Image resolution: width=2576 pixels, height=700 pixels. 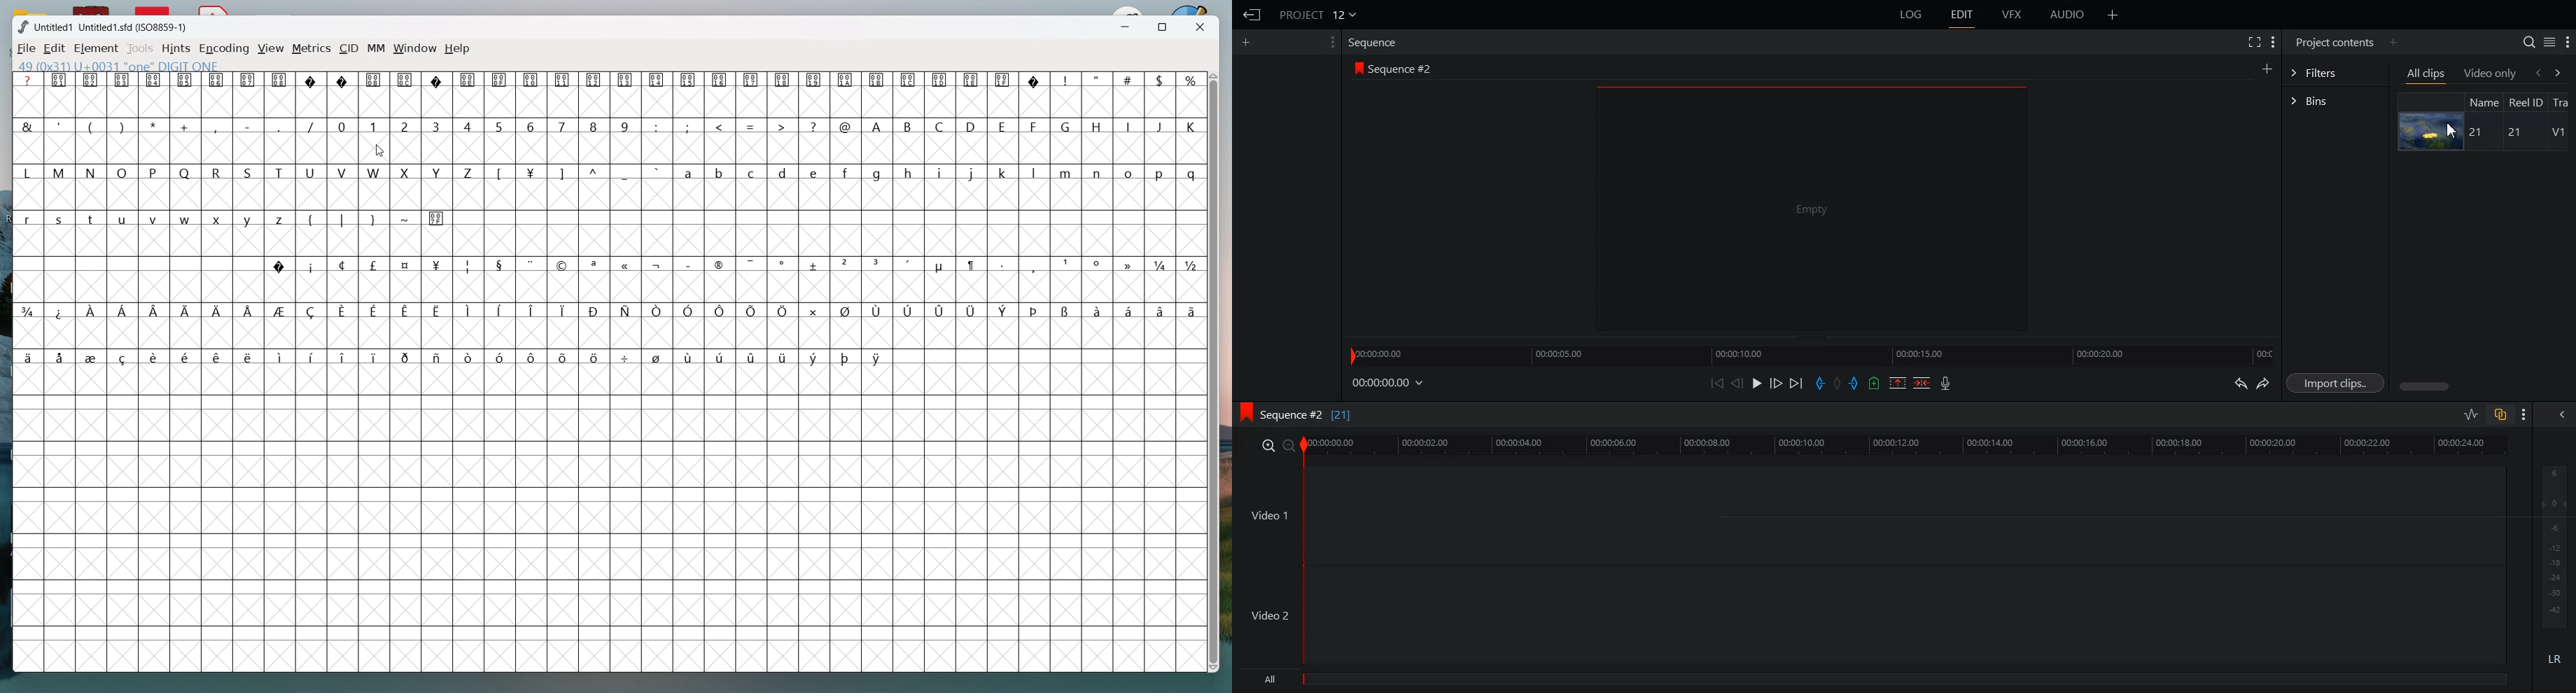 What do you see at coordinates (2478, 133) in the screenshot?
I see `21` at bounding box center [2478, 133].